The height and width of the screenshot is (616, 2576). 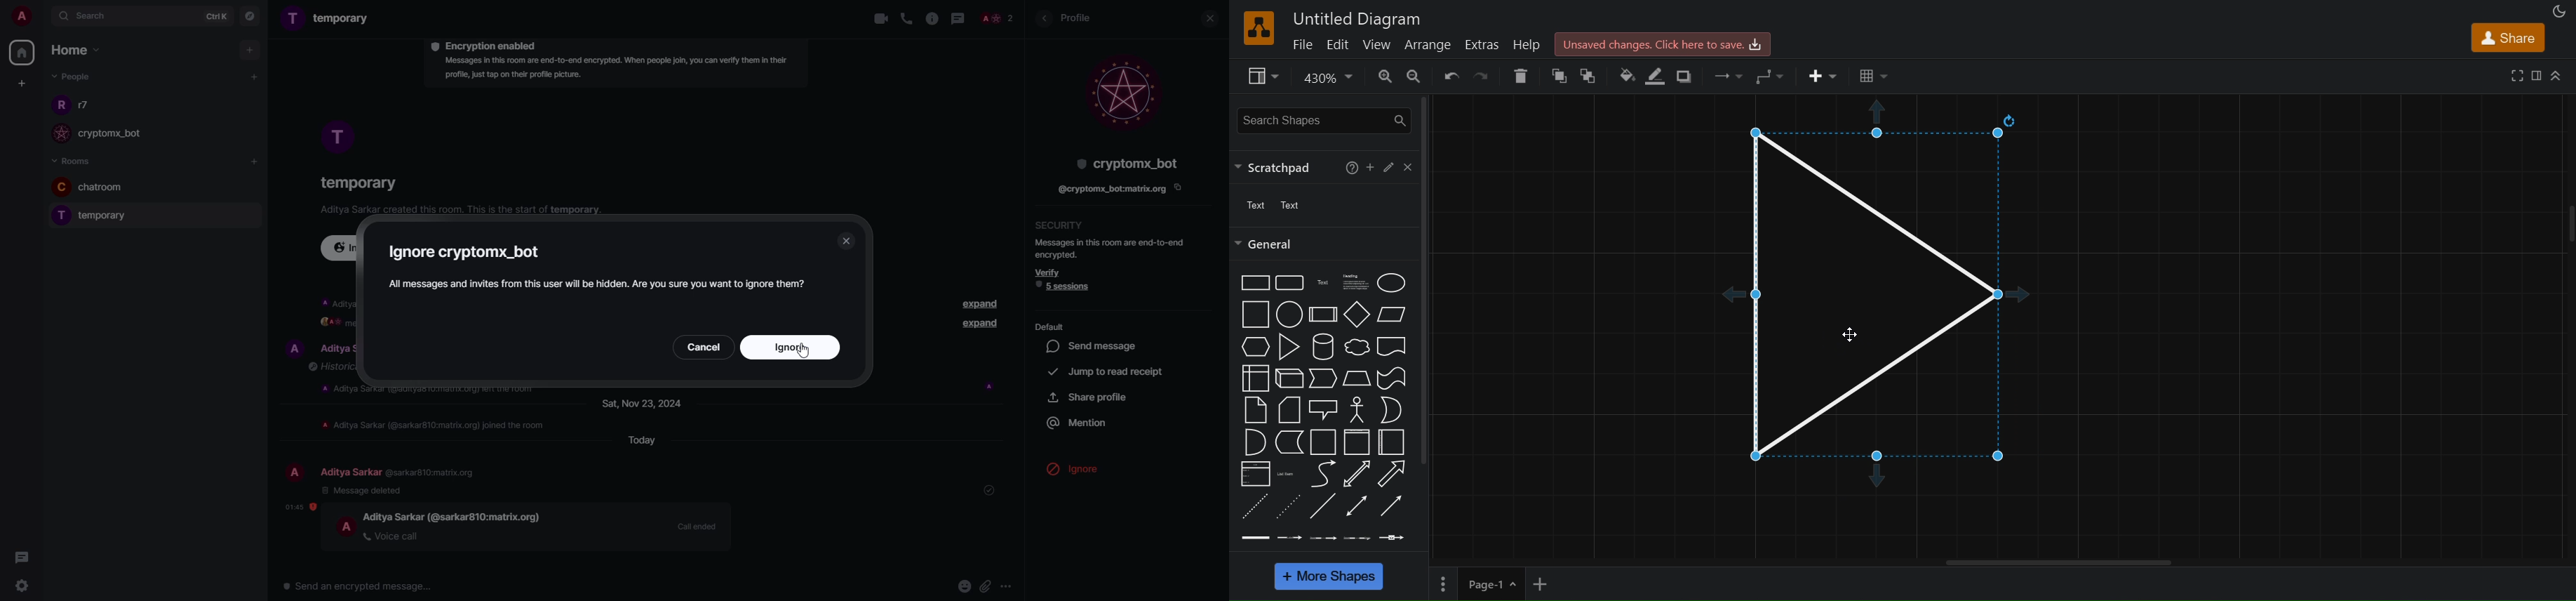 I want to click on Collapse/Expand, so click(x=2556, y=75).